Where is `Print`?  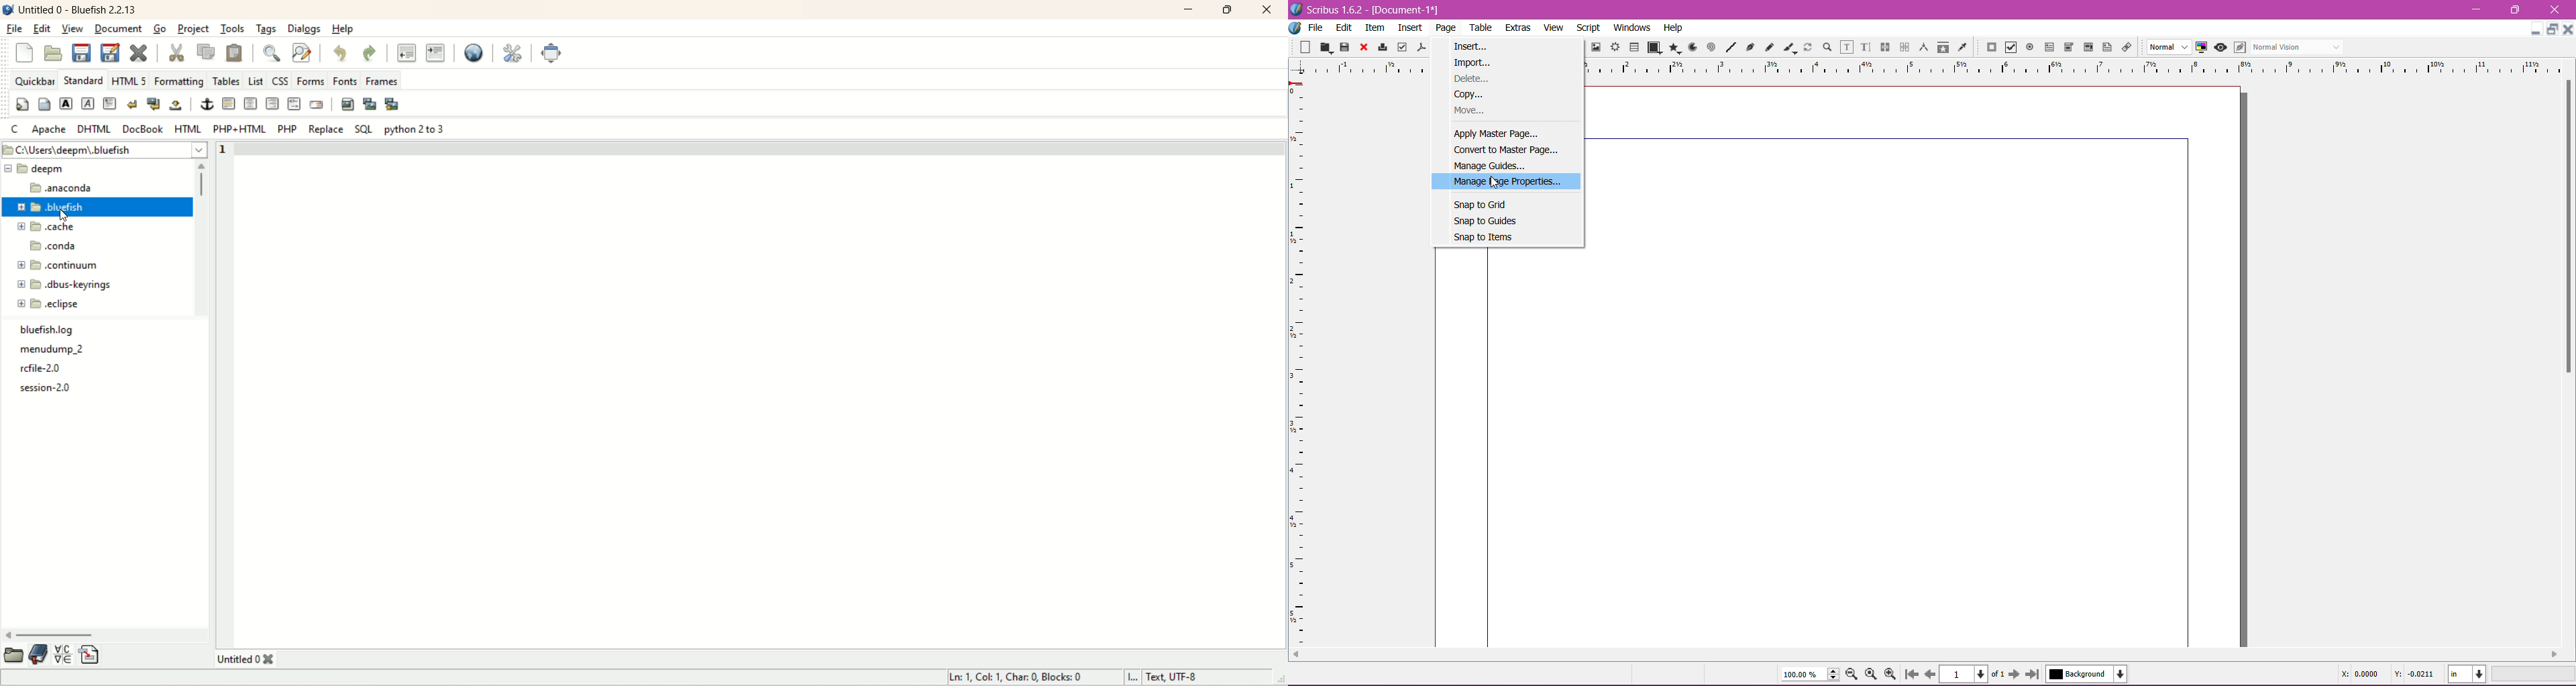 Print is located at coordinates (1382, 47).